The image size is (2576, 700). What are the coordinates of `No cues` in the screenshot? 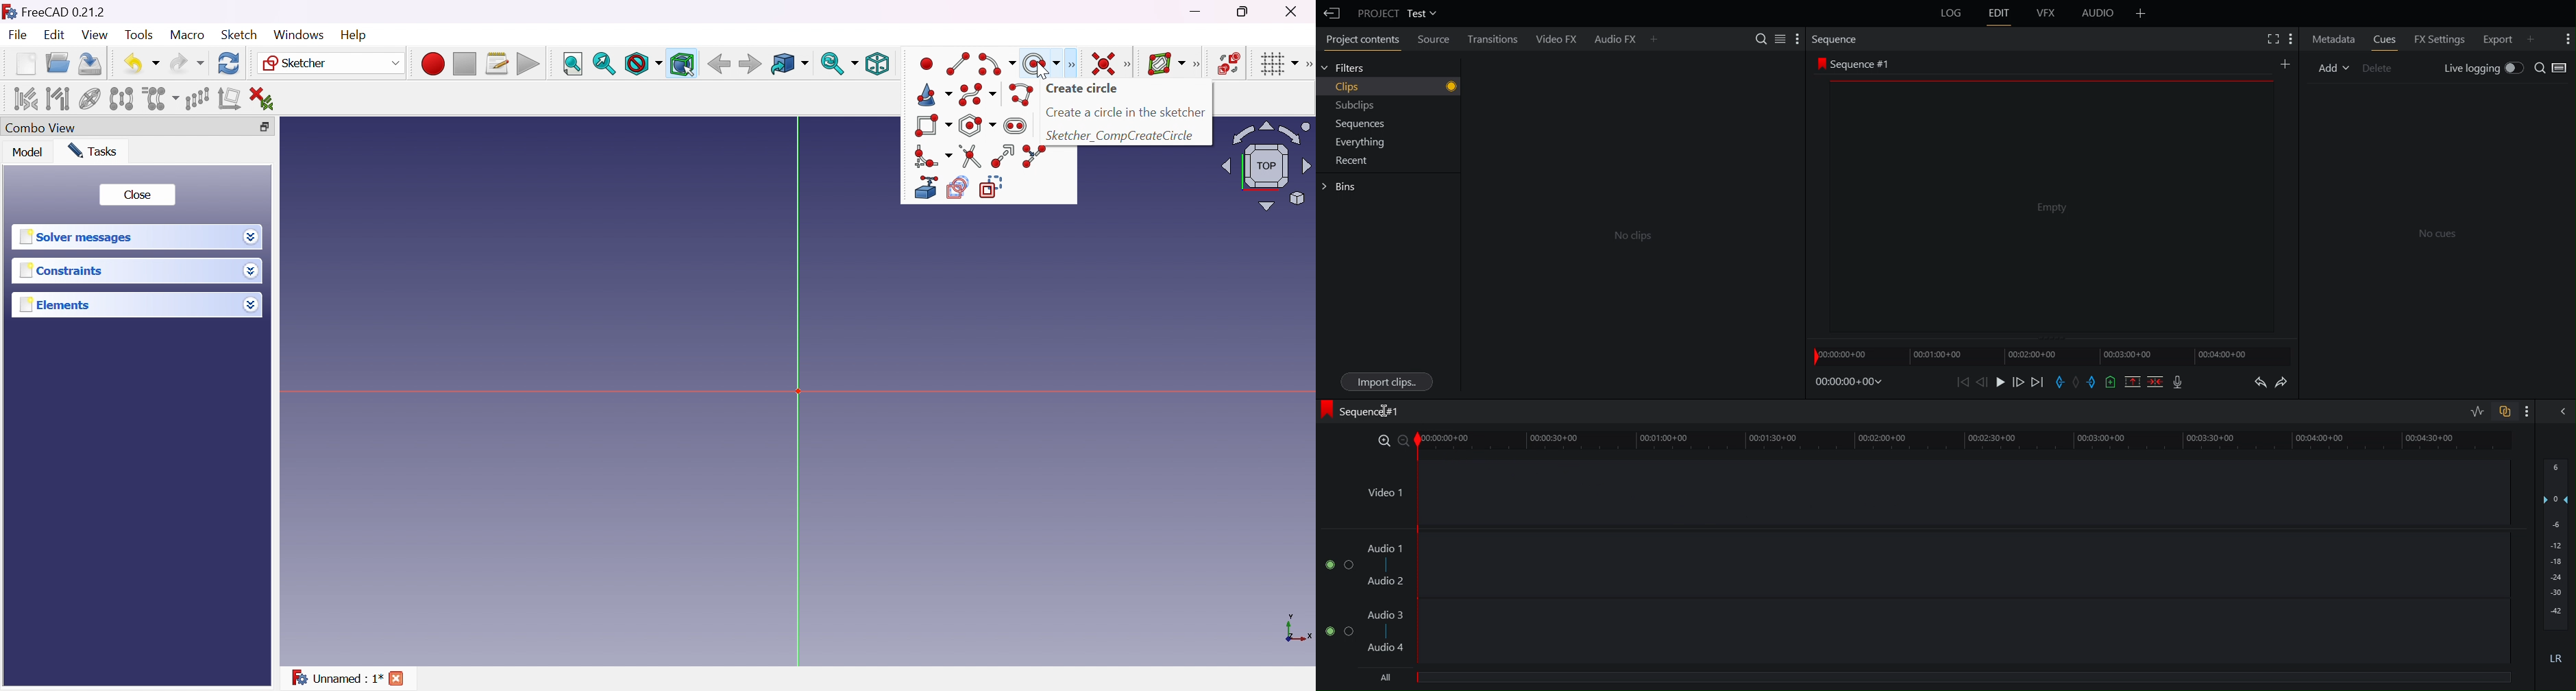 It's located at (2438, 235).